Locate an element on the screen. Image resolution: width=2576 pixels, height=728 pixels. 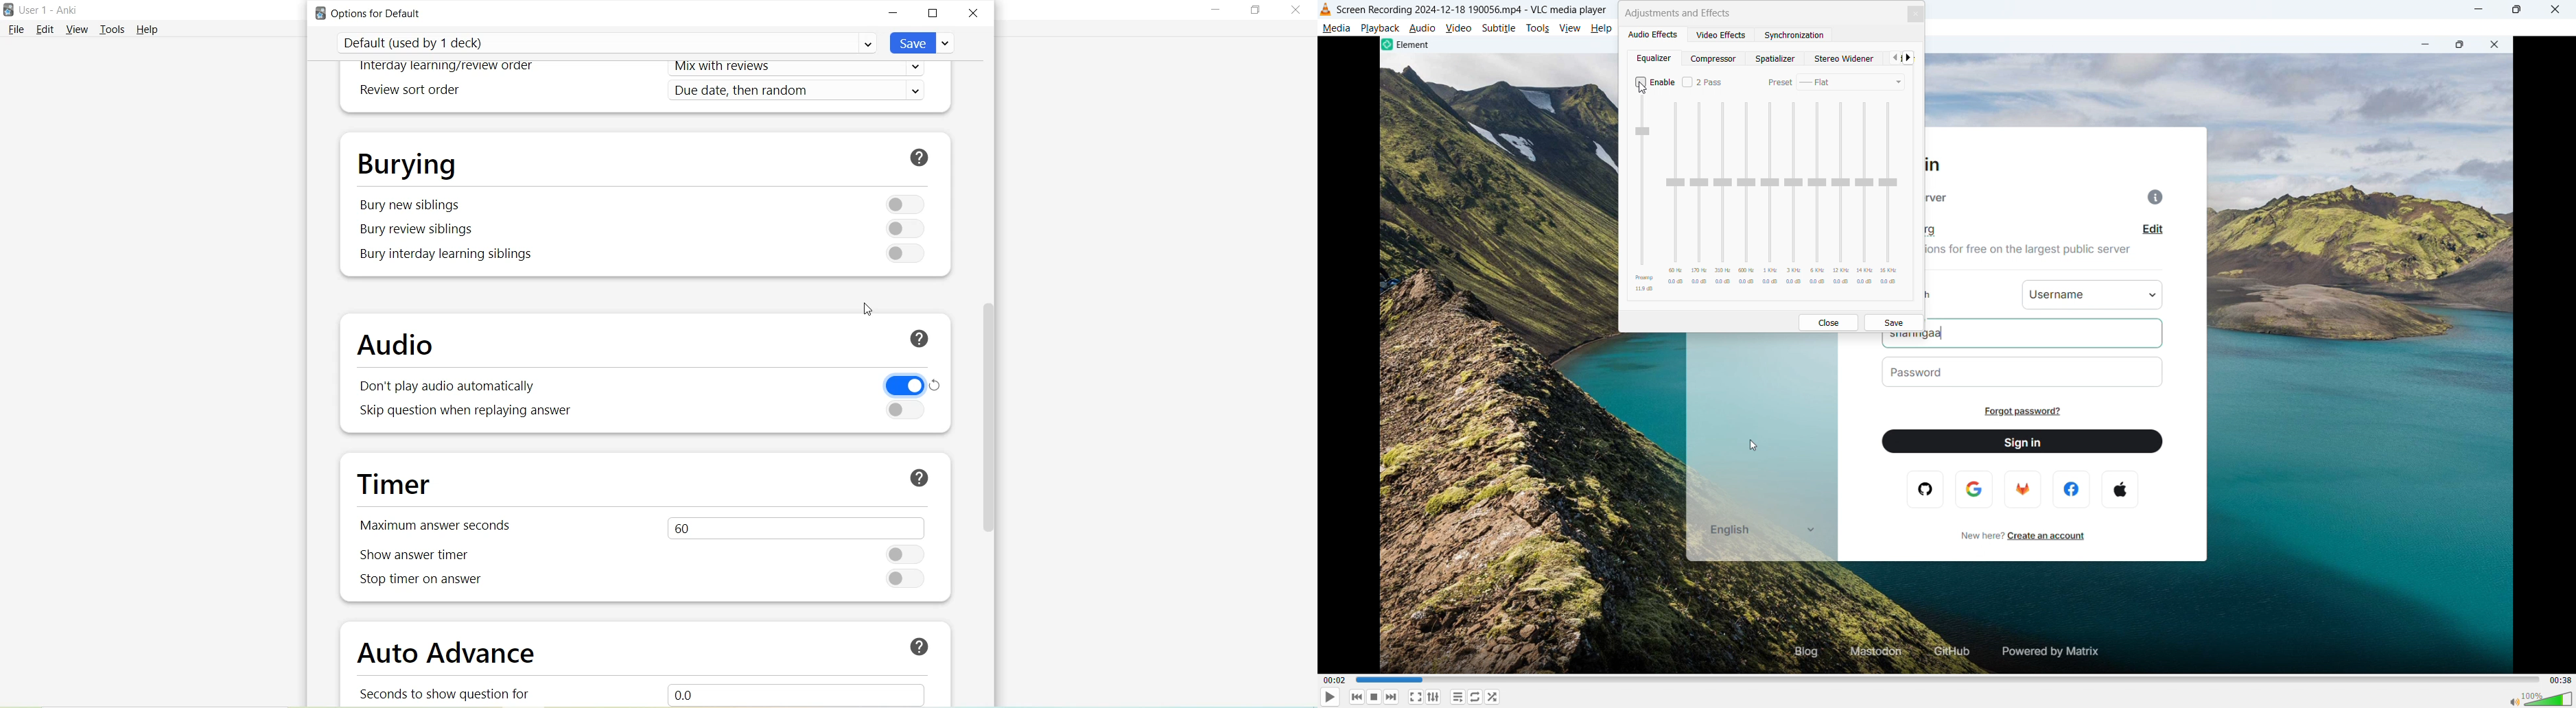
Help is located at coordinates (148, 29).